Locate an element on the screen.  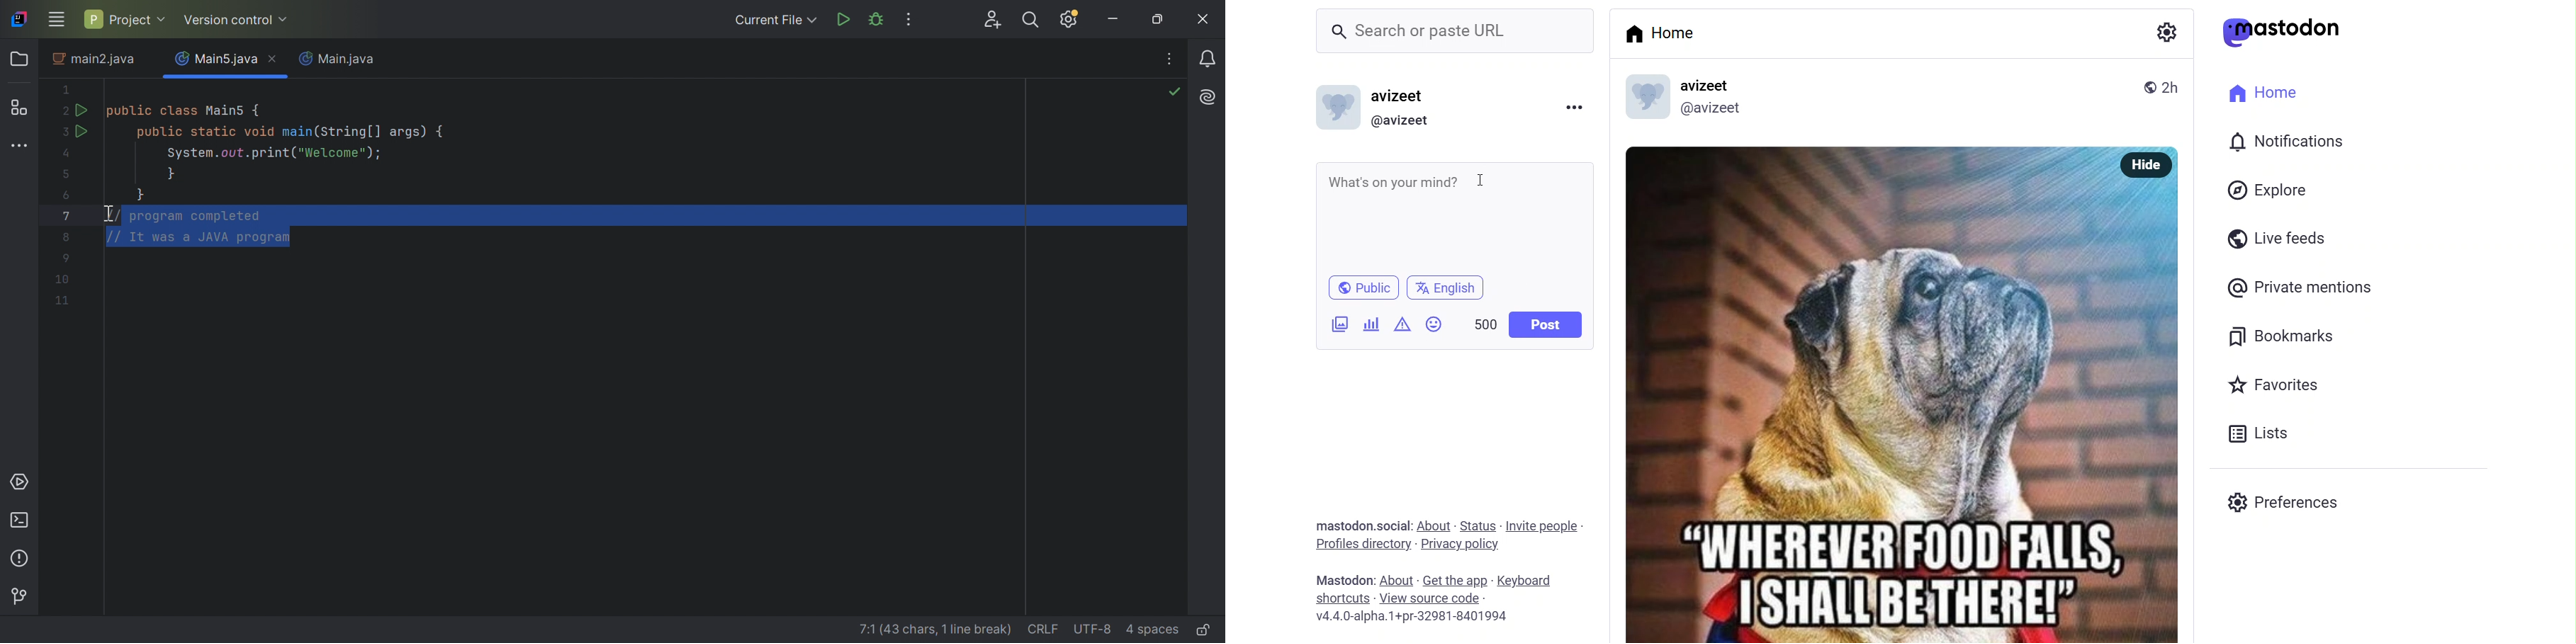
explore is located at coordinates (2273, 194).